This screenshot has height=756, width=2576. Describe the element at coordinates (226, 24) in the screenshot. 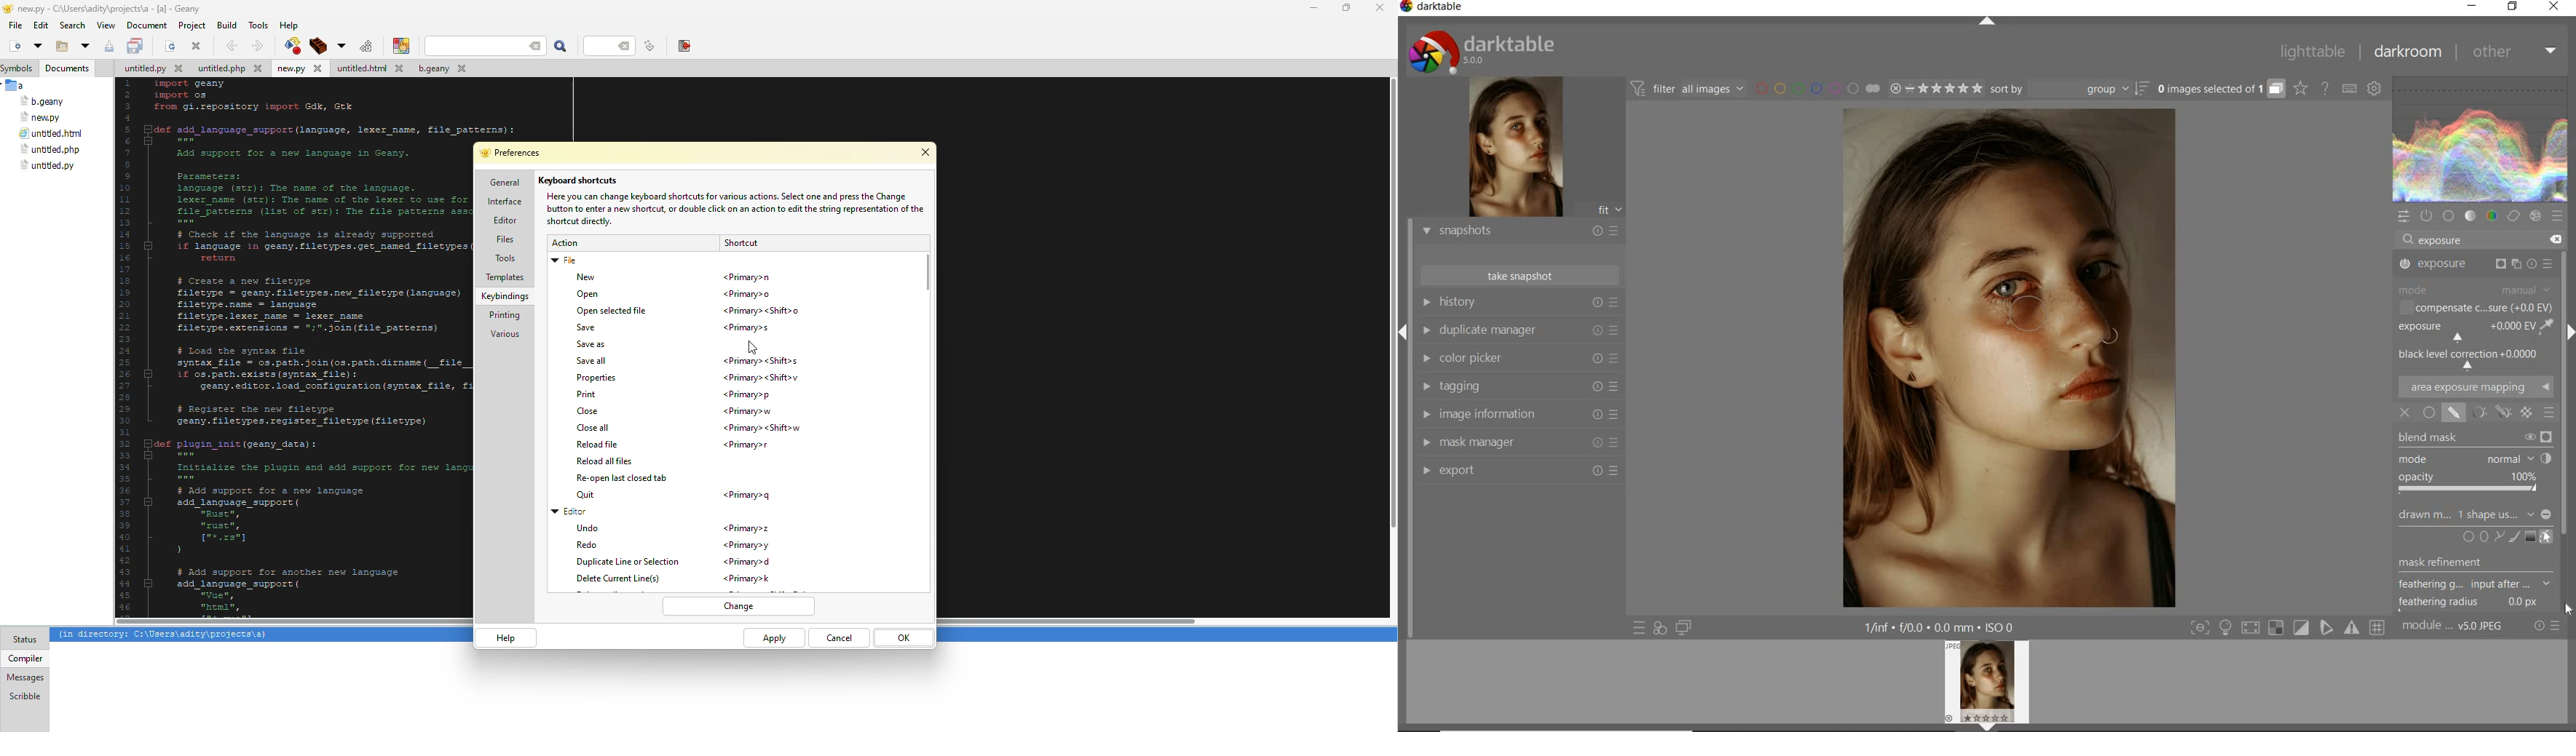

I see `build` at that location.